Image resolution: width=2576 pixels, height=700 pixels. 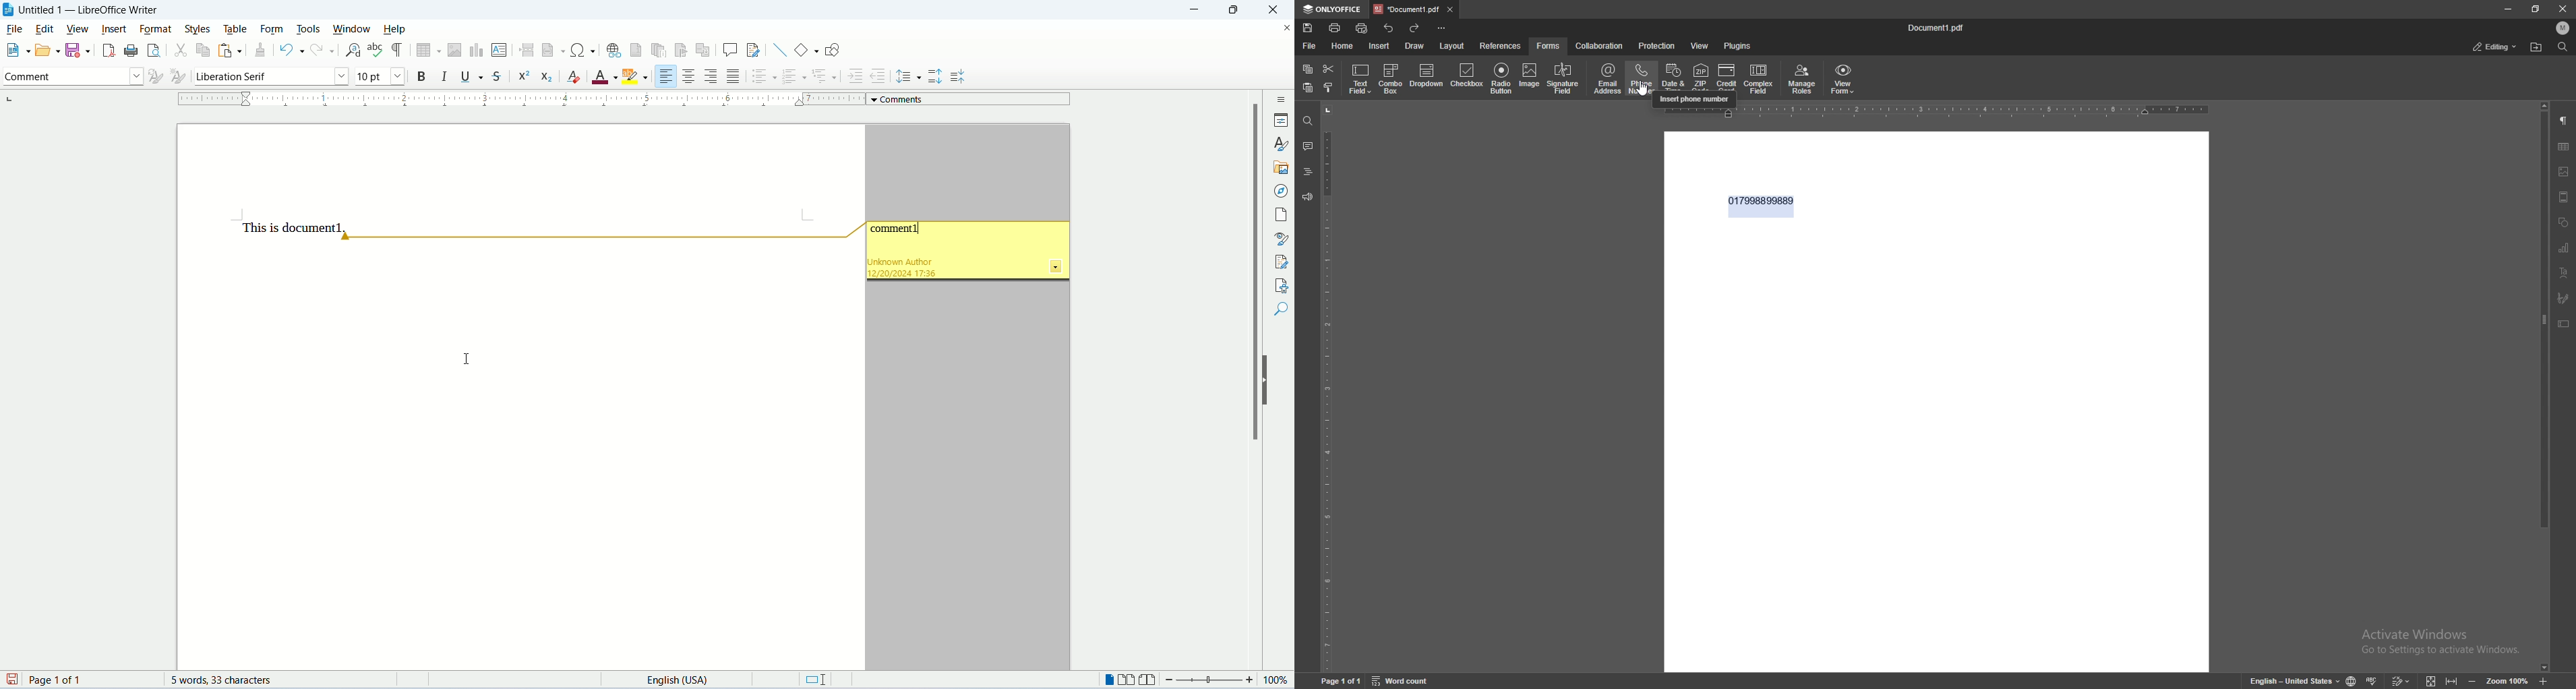 I want to click on change doc language, so click(x=2353, y=681).